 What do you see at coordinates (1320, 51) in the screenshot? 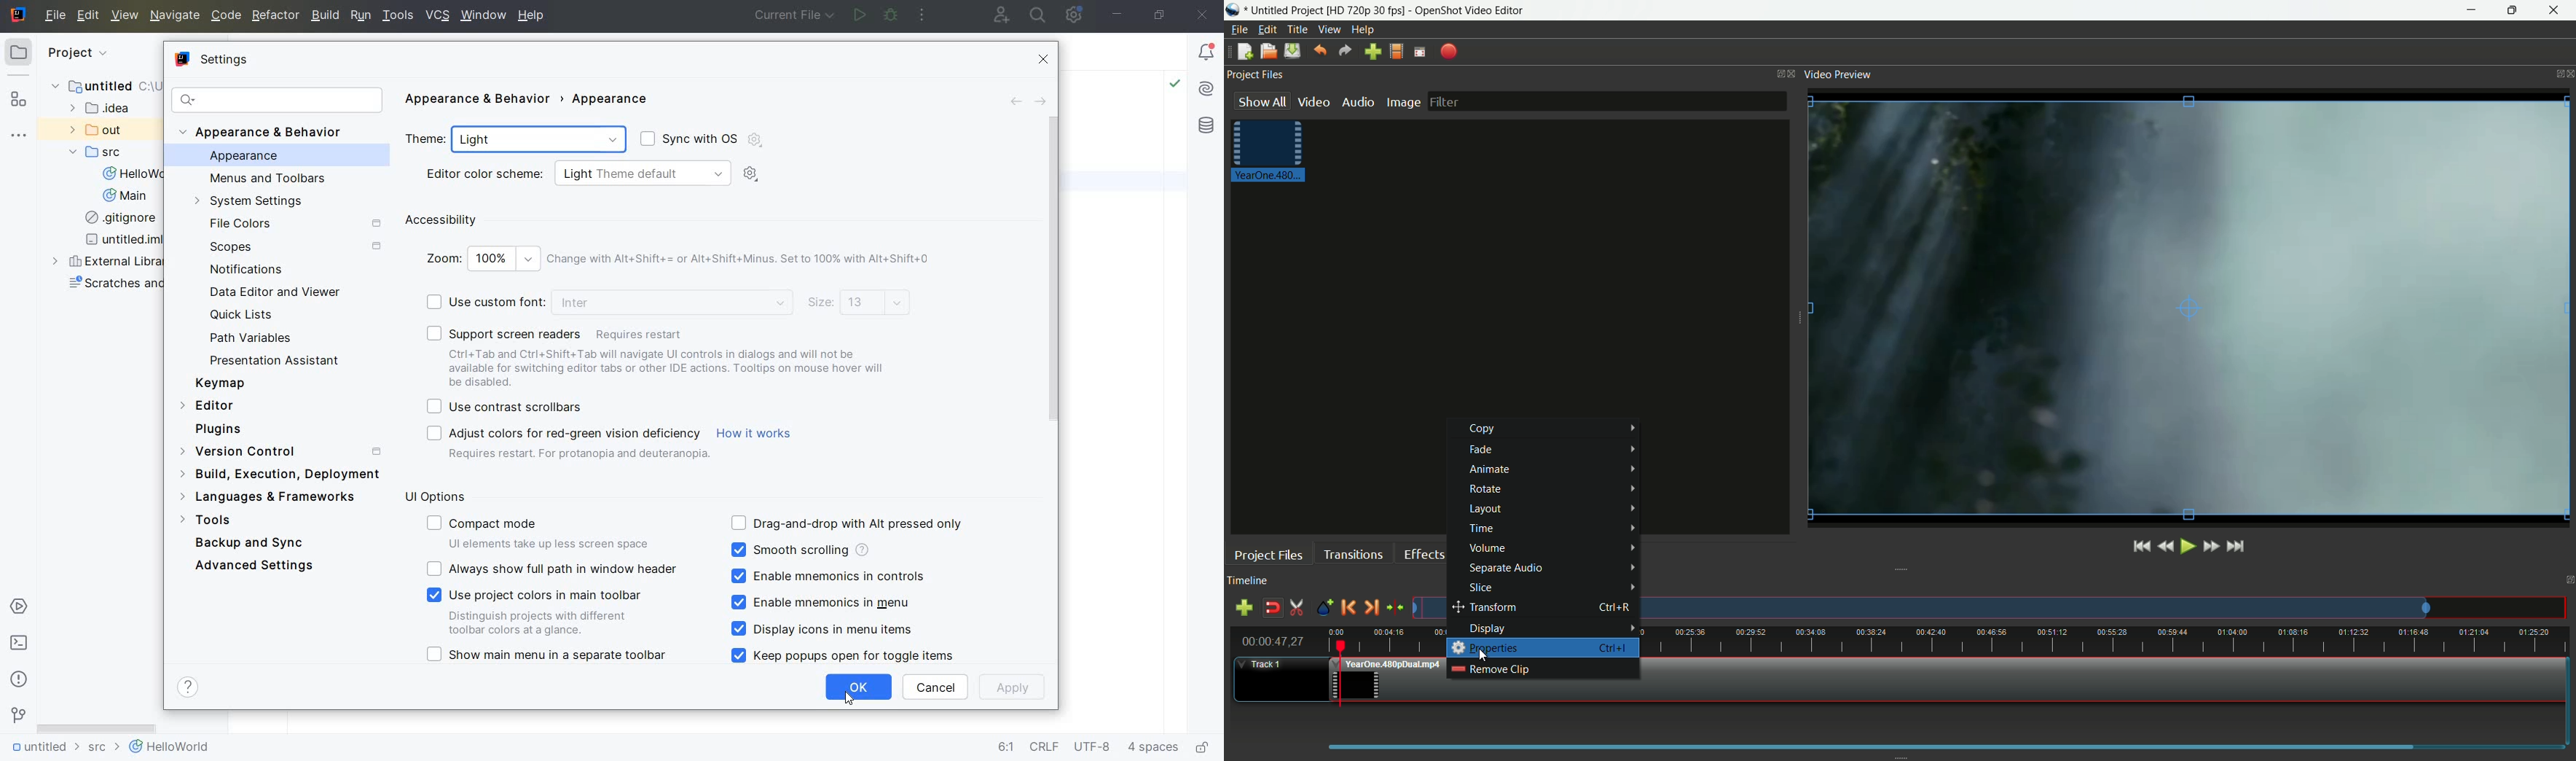
I see `undo` at bounding box center [1320, 51].